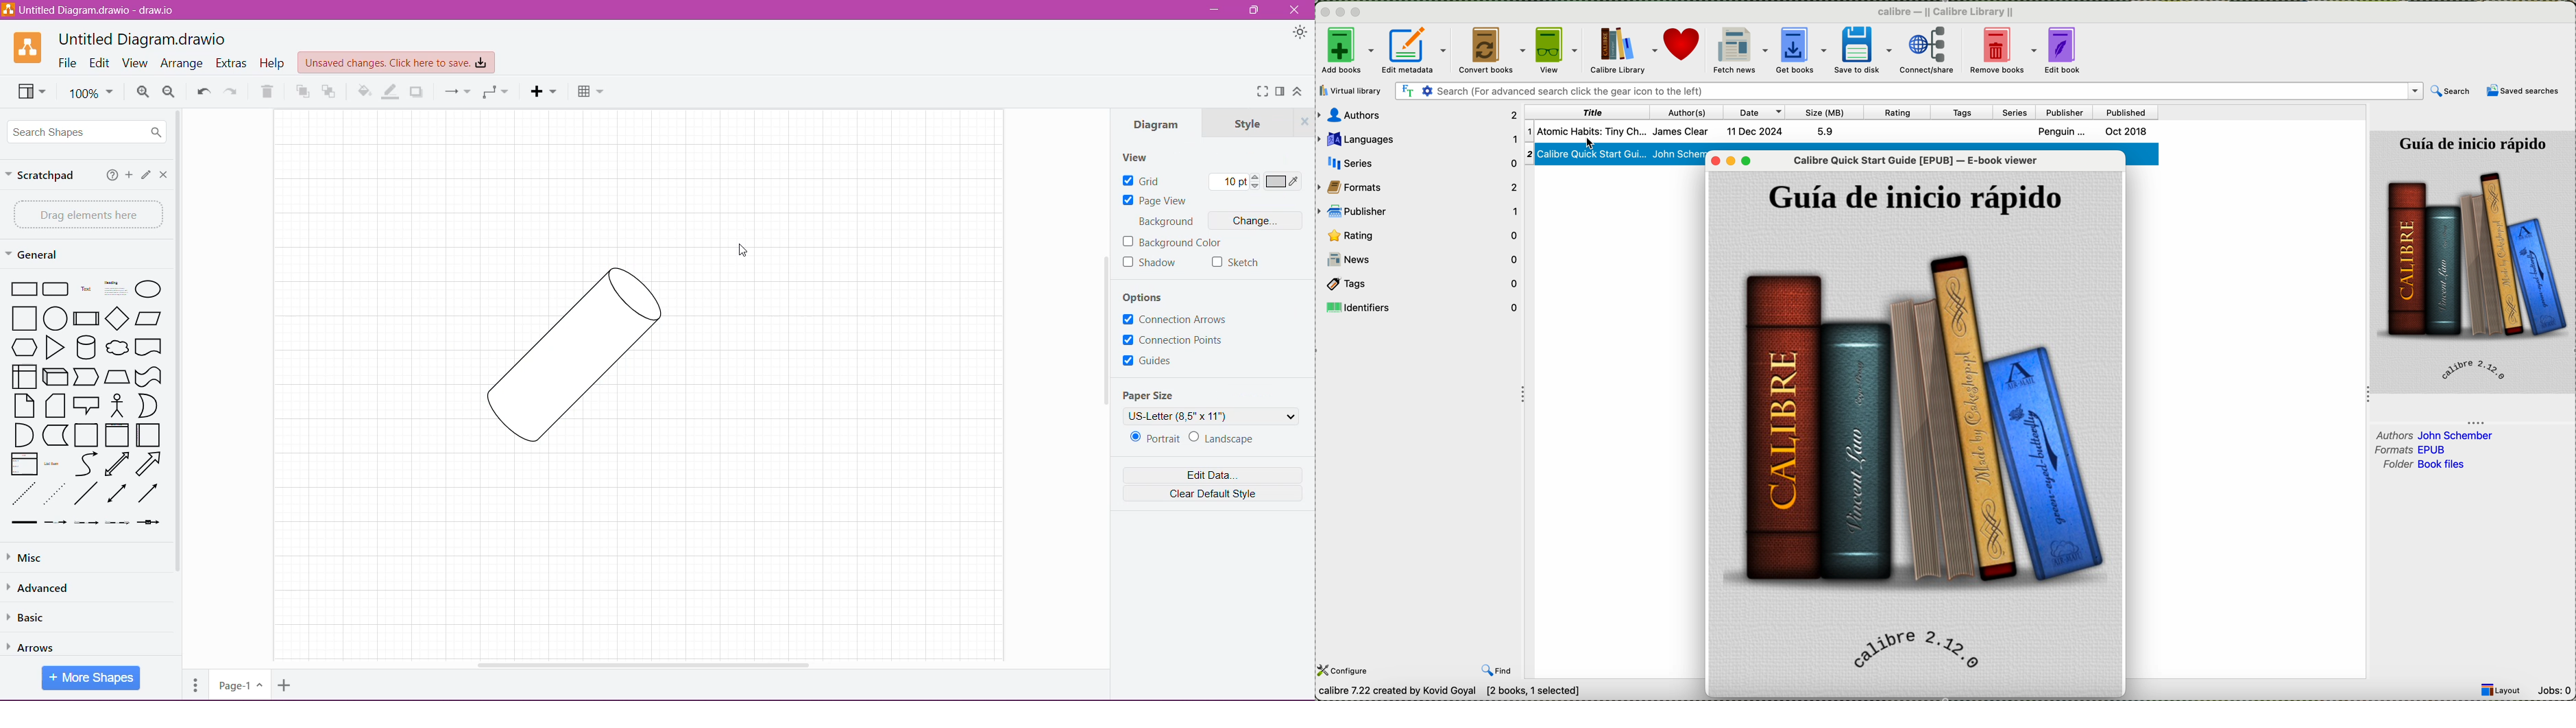 The height and width of the screenshot is (728, 2576). I want to click on edit metadata, so click(1413, 51).